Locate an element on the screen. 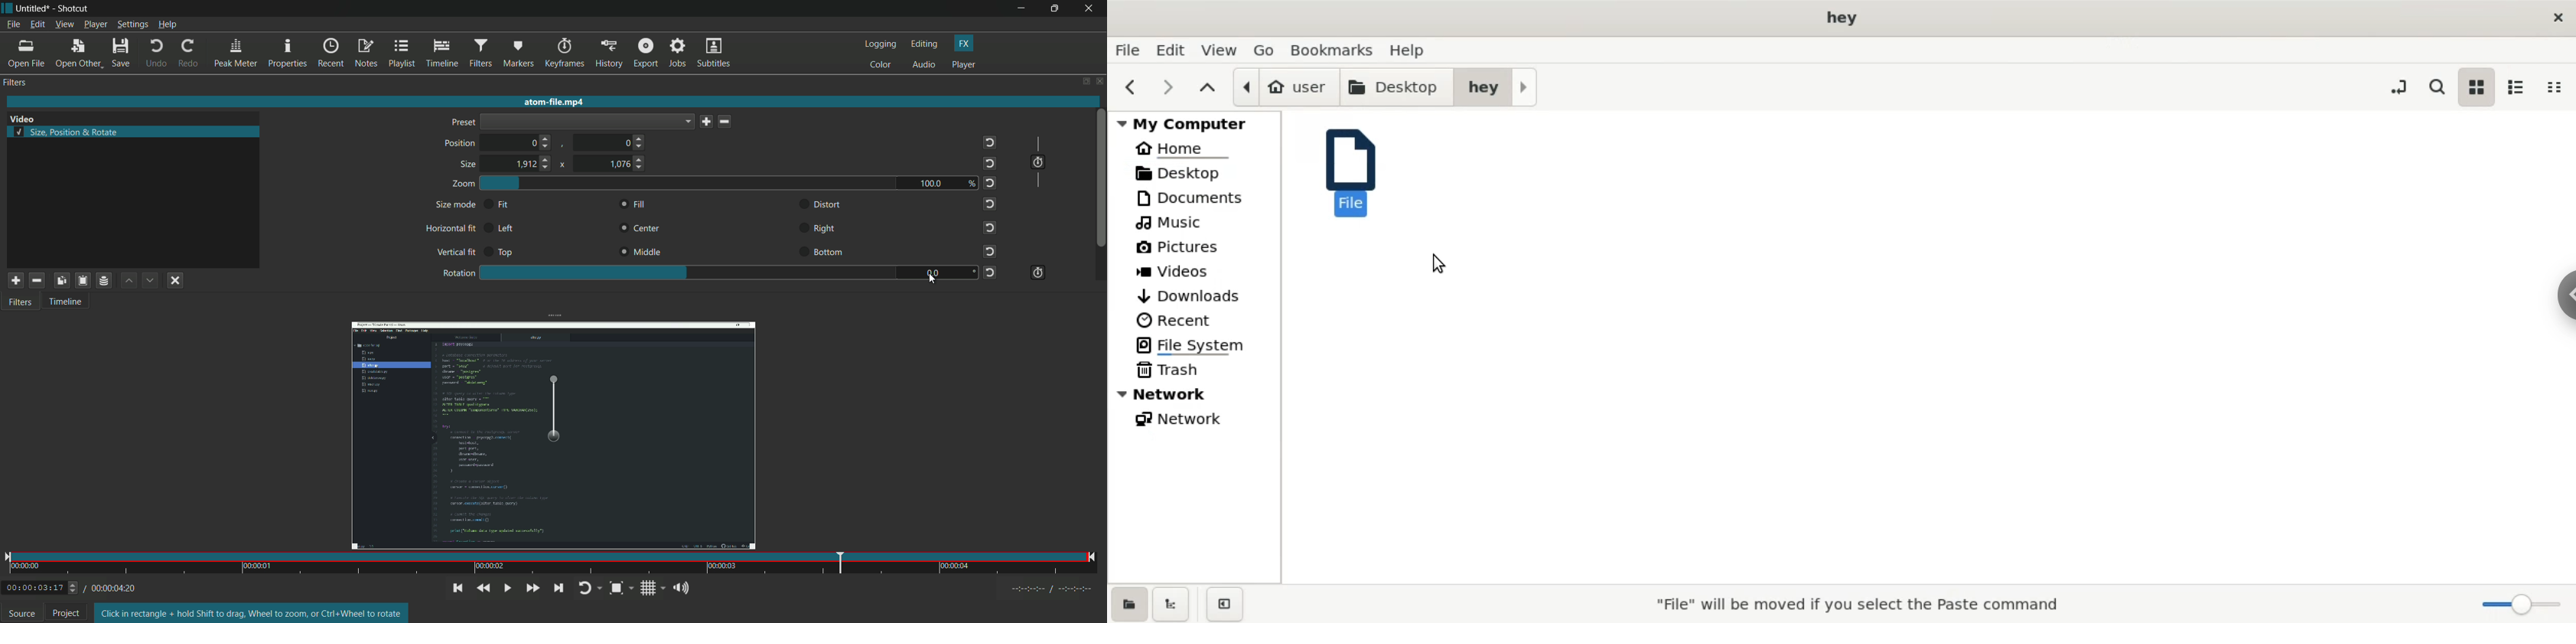 The height and width of the screenshot is (644, 2576). cursor is located at coordinates (1438, 264).